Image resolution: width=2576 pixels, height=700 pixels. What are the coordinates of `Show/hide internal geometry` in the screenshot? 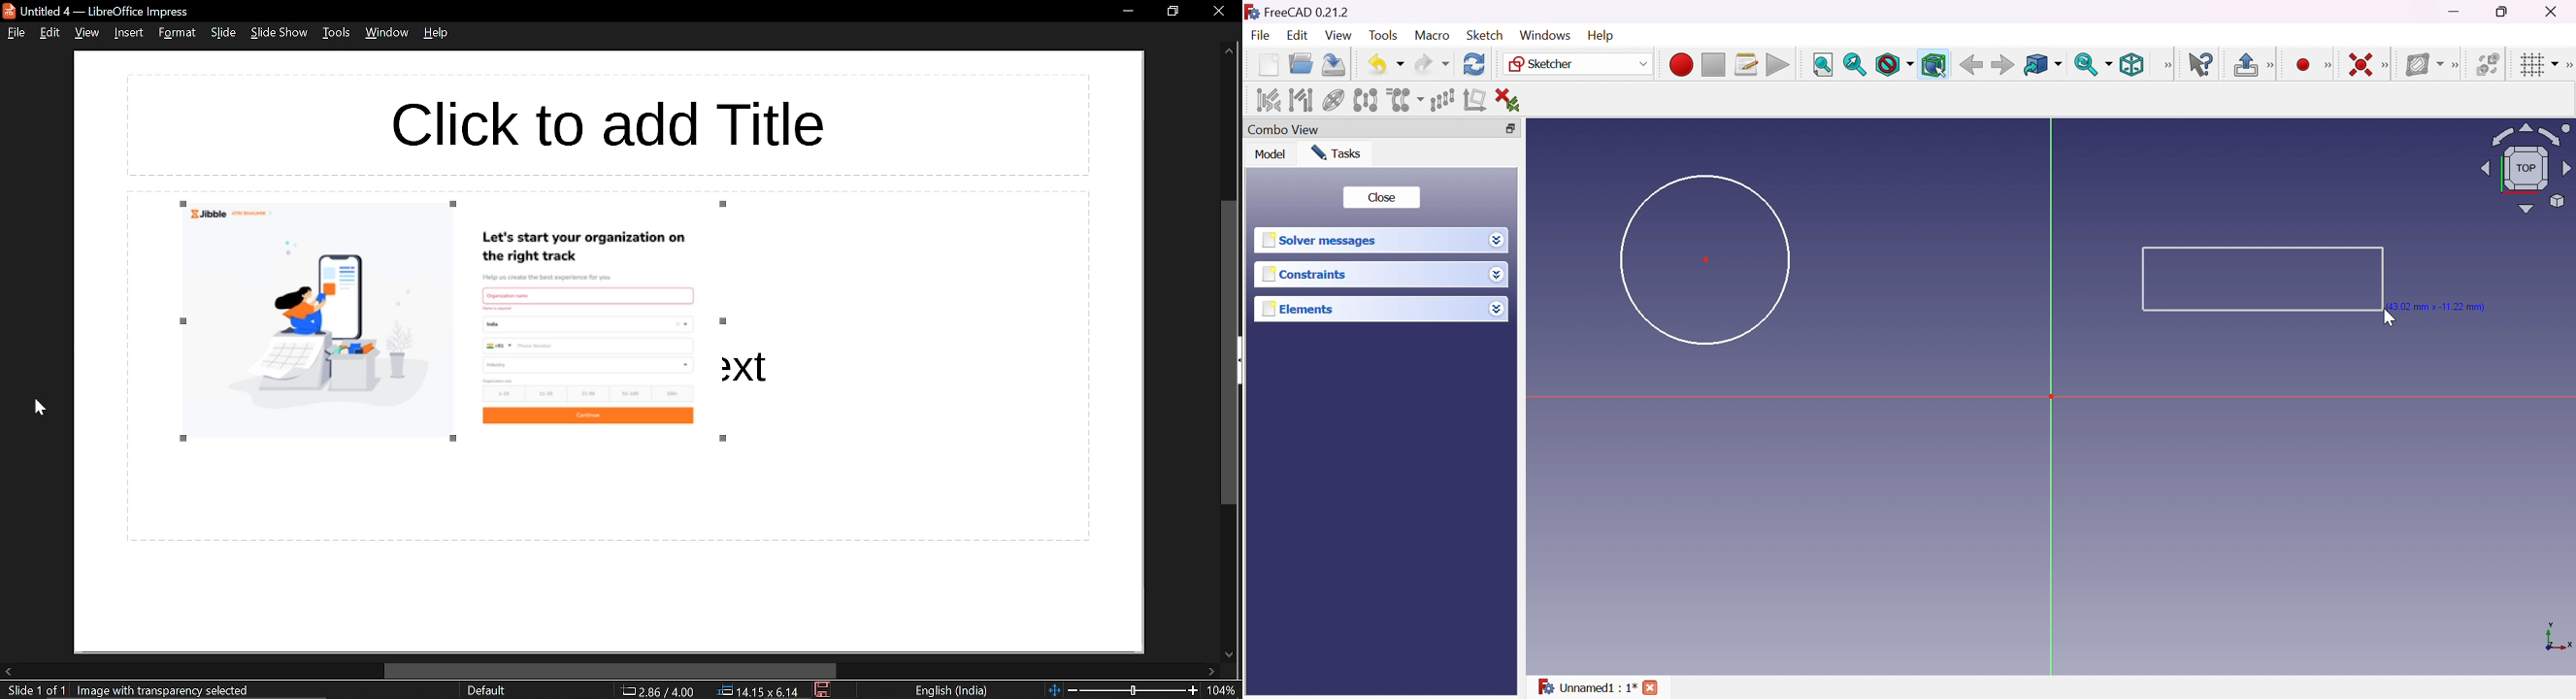 It's located at (1335, 101).